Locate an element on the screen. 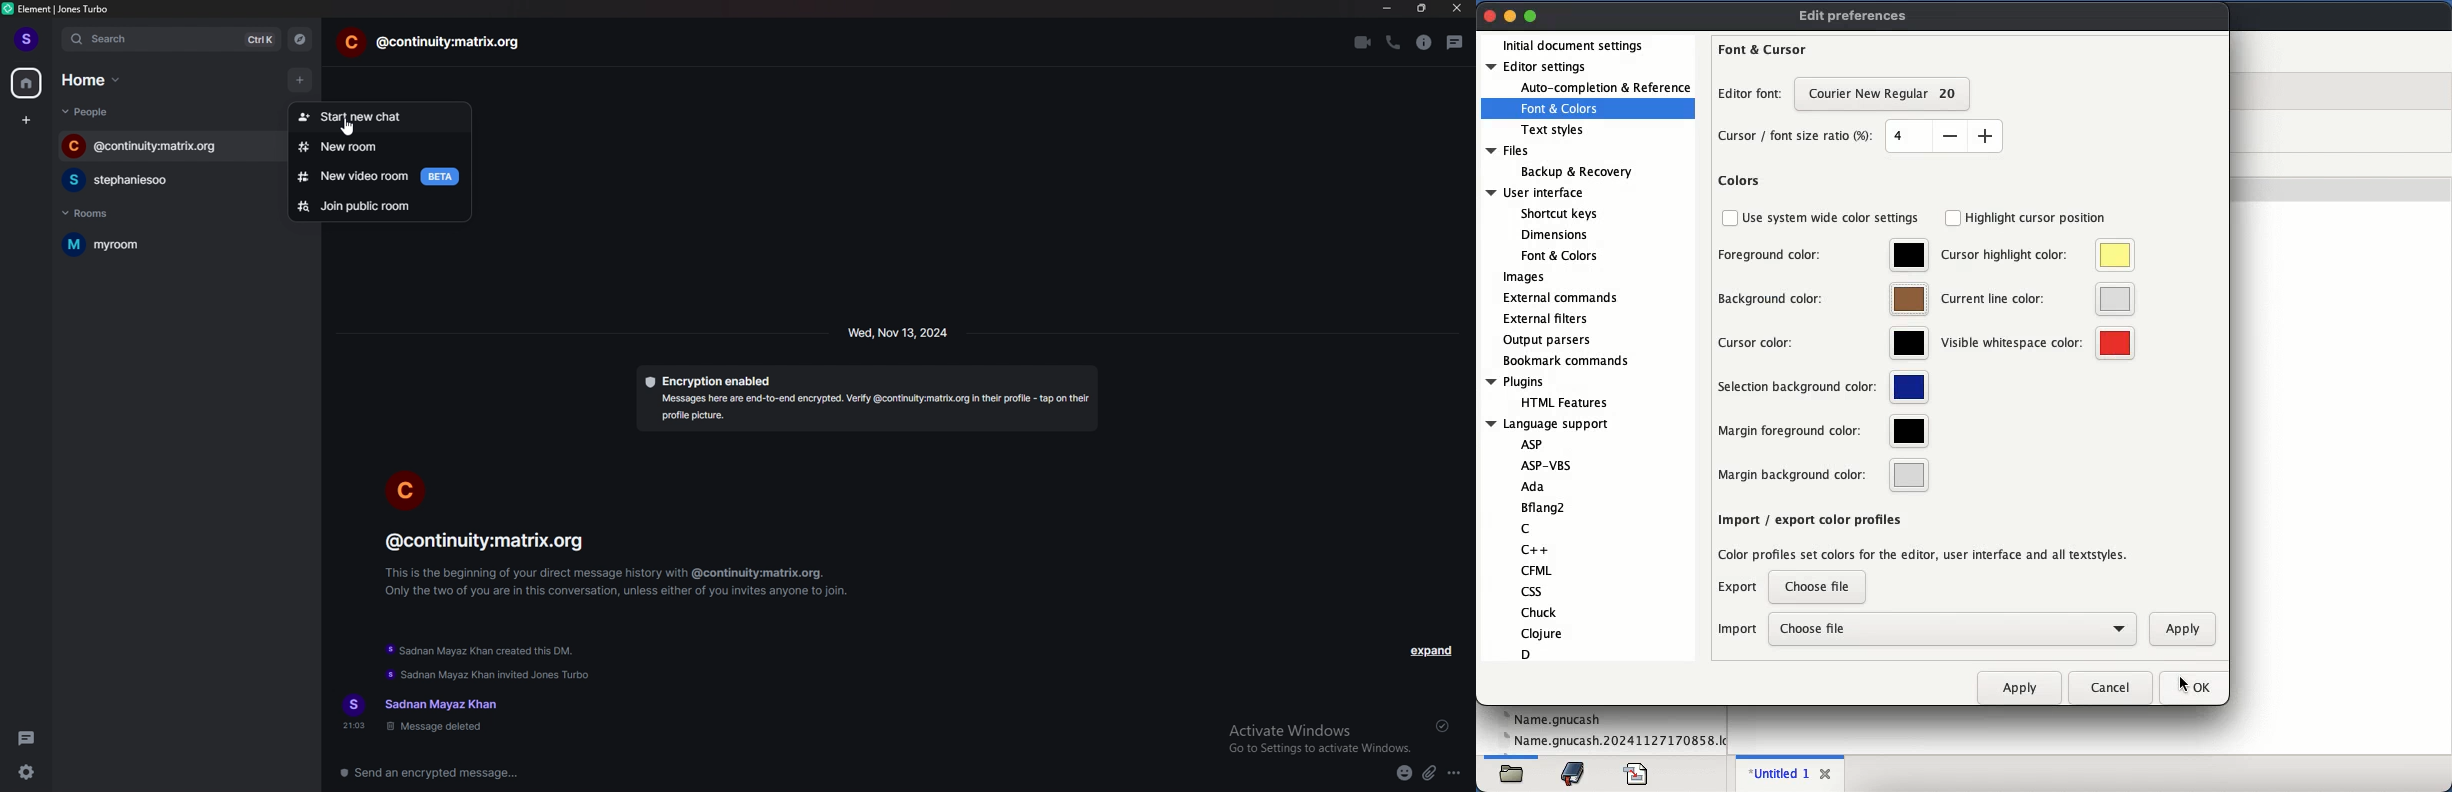 This screenshot has height=812, width=2464. cancel is located at coordinates (2113, 686).